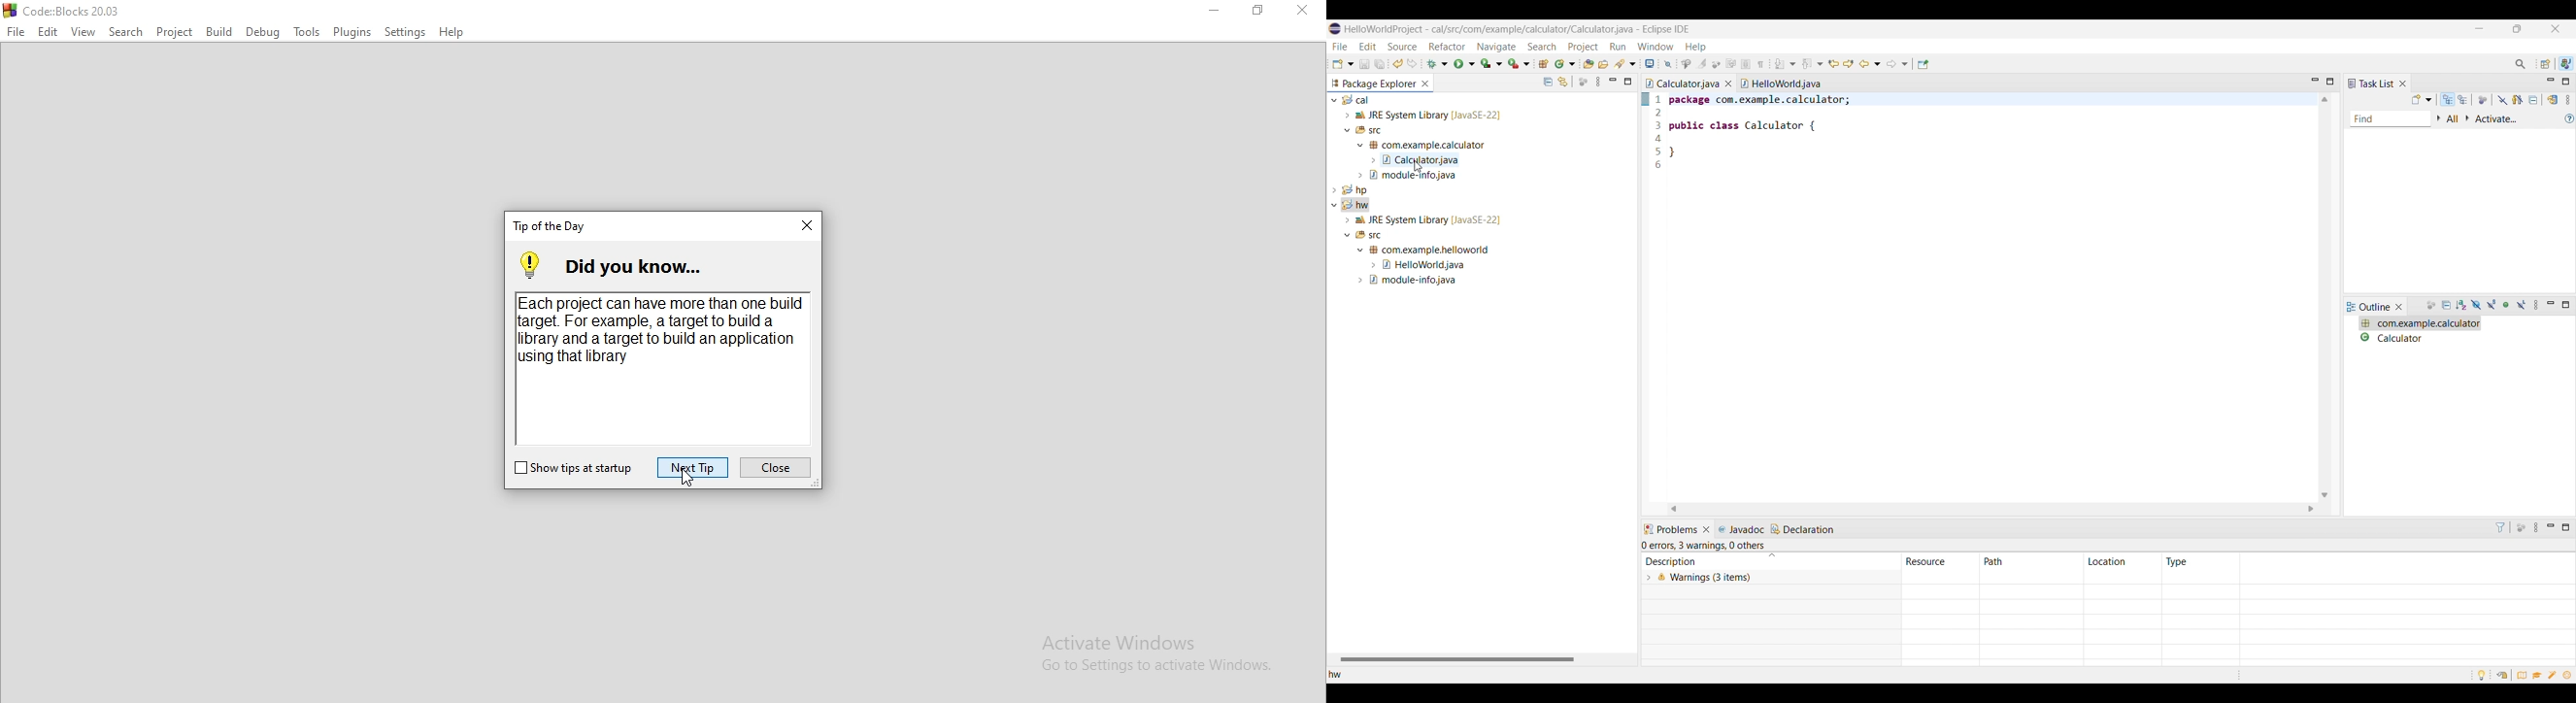 The image size is (2576, 728). What do you see at coordinates (1747, 64) in the screenshot?
I see `Toggle block selection` at bounding box center [1747, 64].